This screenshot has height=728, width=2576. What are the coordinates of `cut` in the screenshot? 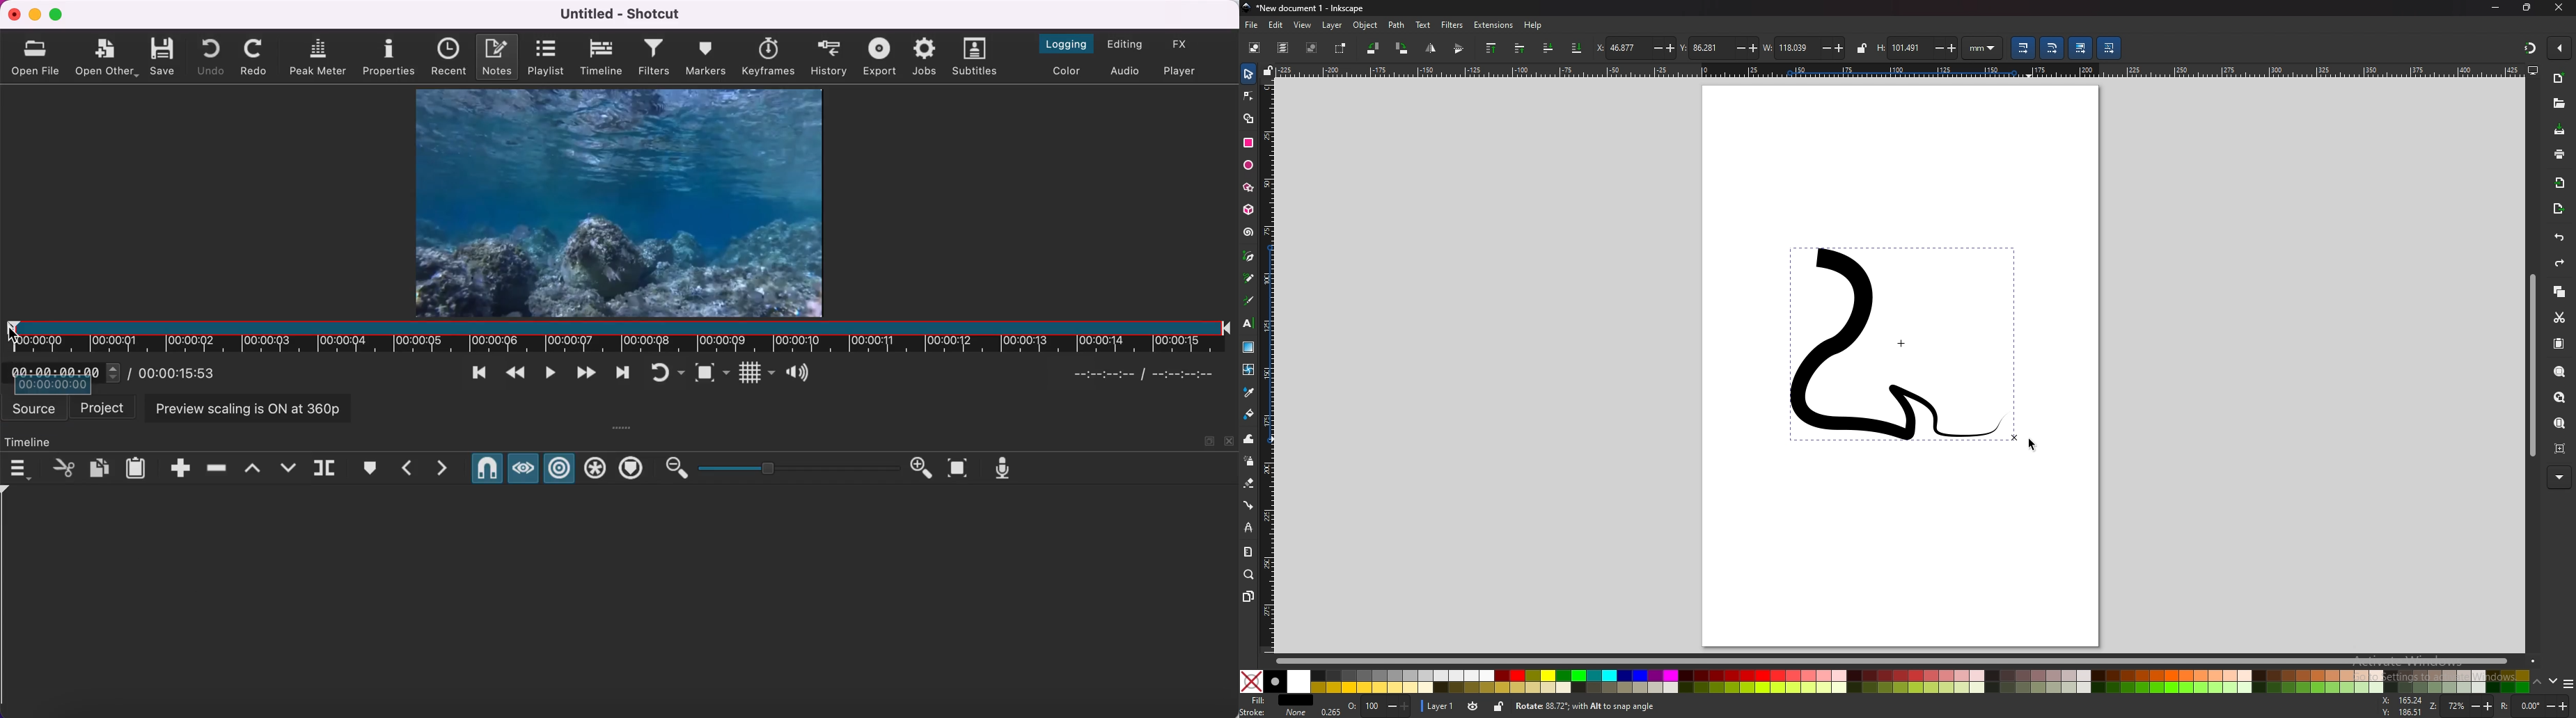 It's located at (2559, 319).